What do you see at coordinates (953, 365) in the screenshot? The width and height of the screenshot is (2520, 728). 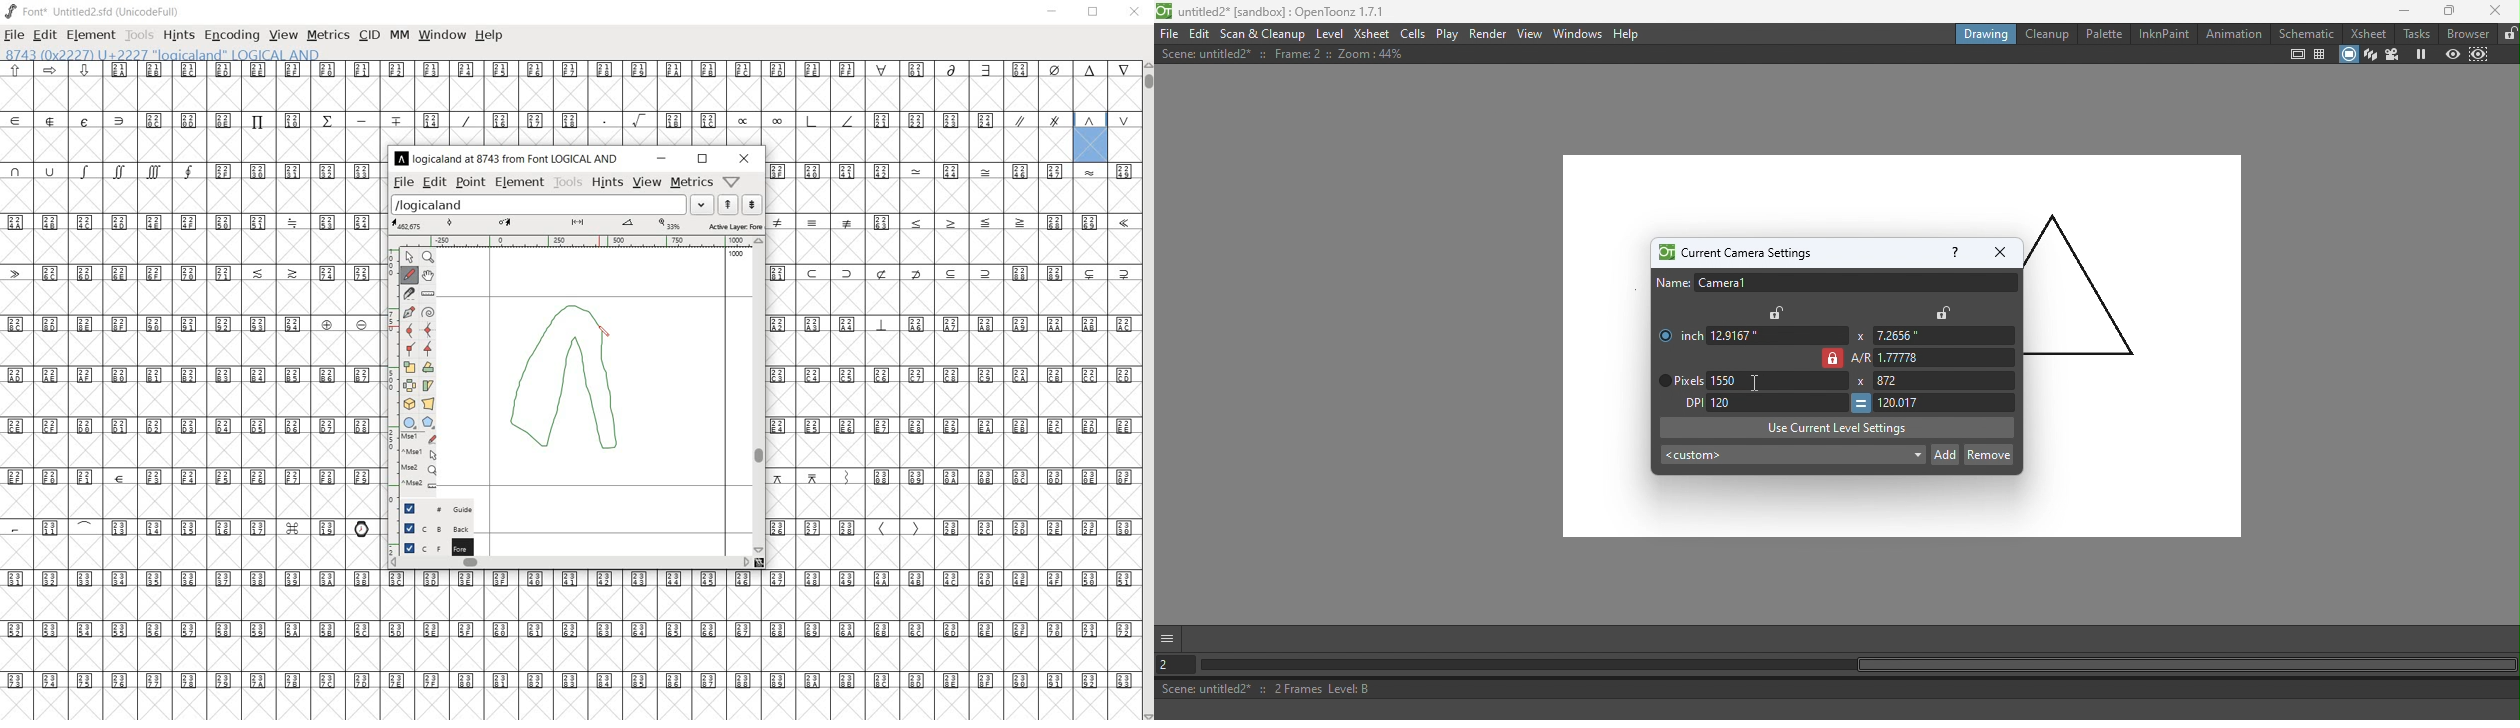 I see `glyph characters` at bounding box center [953, 365].